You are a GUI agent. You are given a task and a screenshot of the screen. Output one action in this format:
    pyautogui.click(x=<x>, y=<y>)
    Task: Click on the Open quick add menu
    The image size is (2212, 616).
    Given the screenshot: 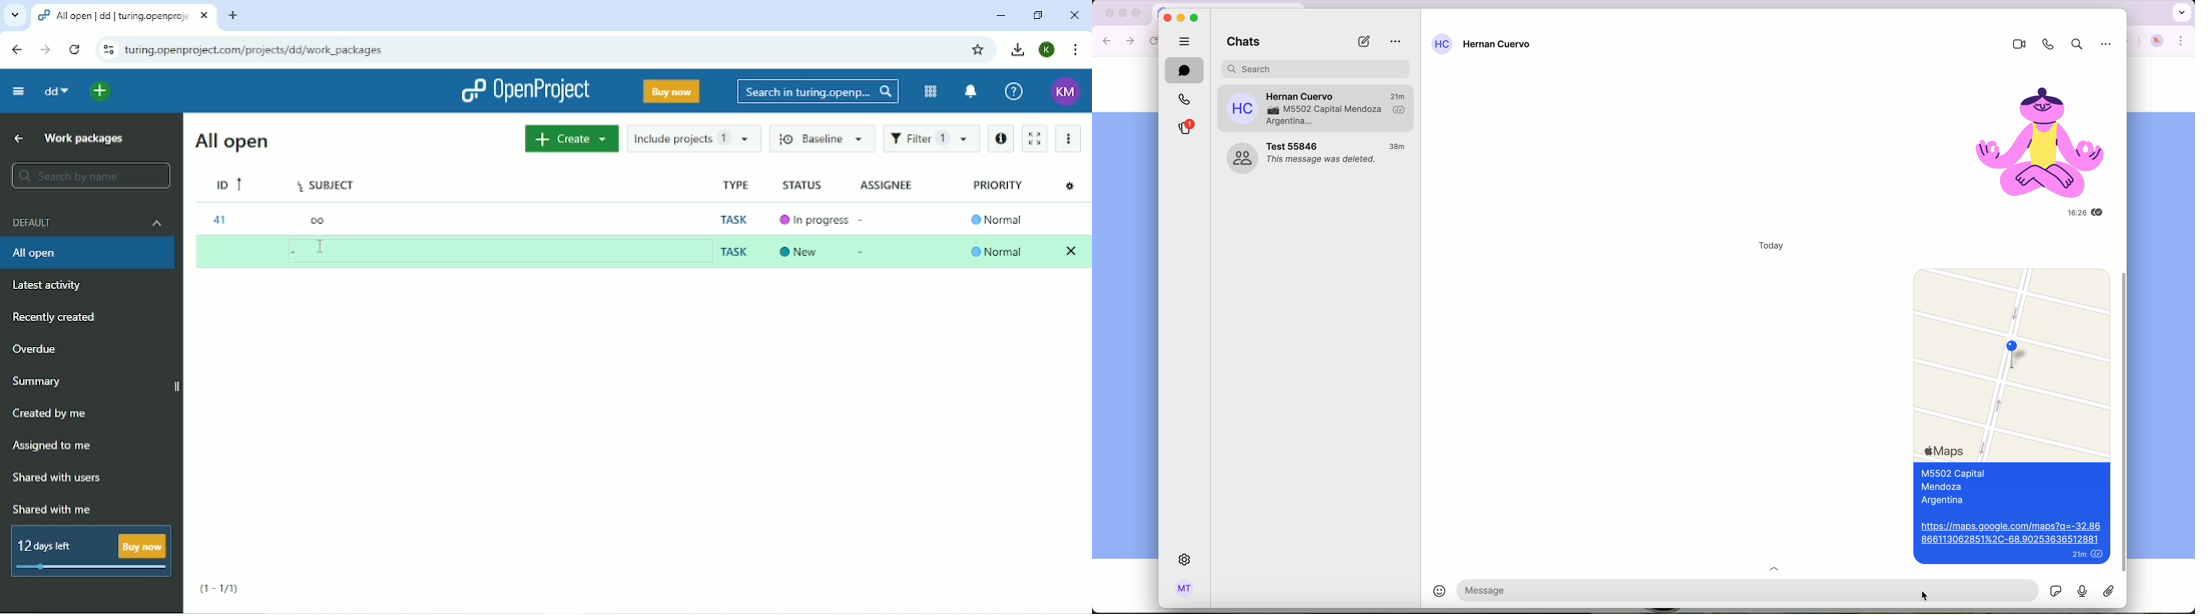 What is the action you would take?
    pyautogui.click(x=100, y=92)
    